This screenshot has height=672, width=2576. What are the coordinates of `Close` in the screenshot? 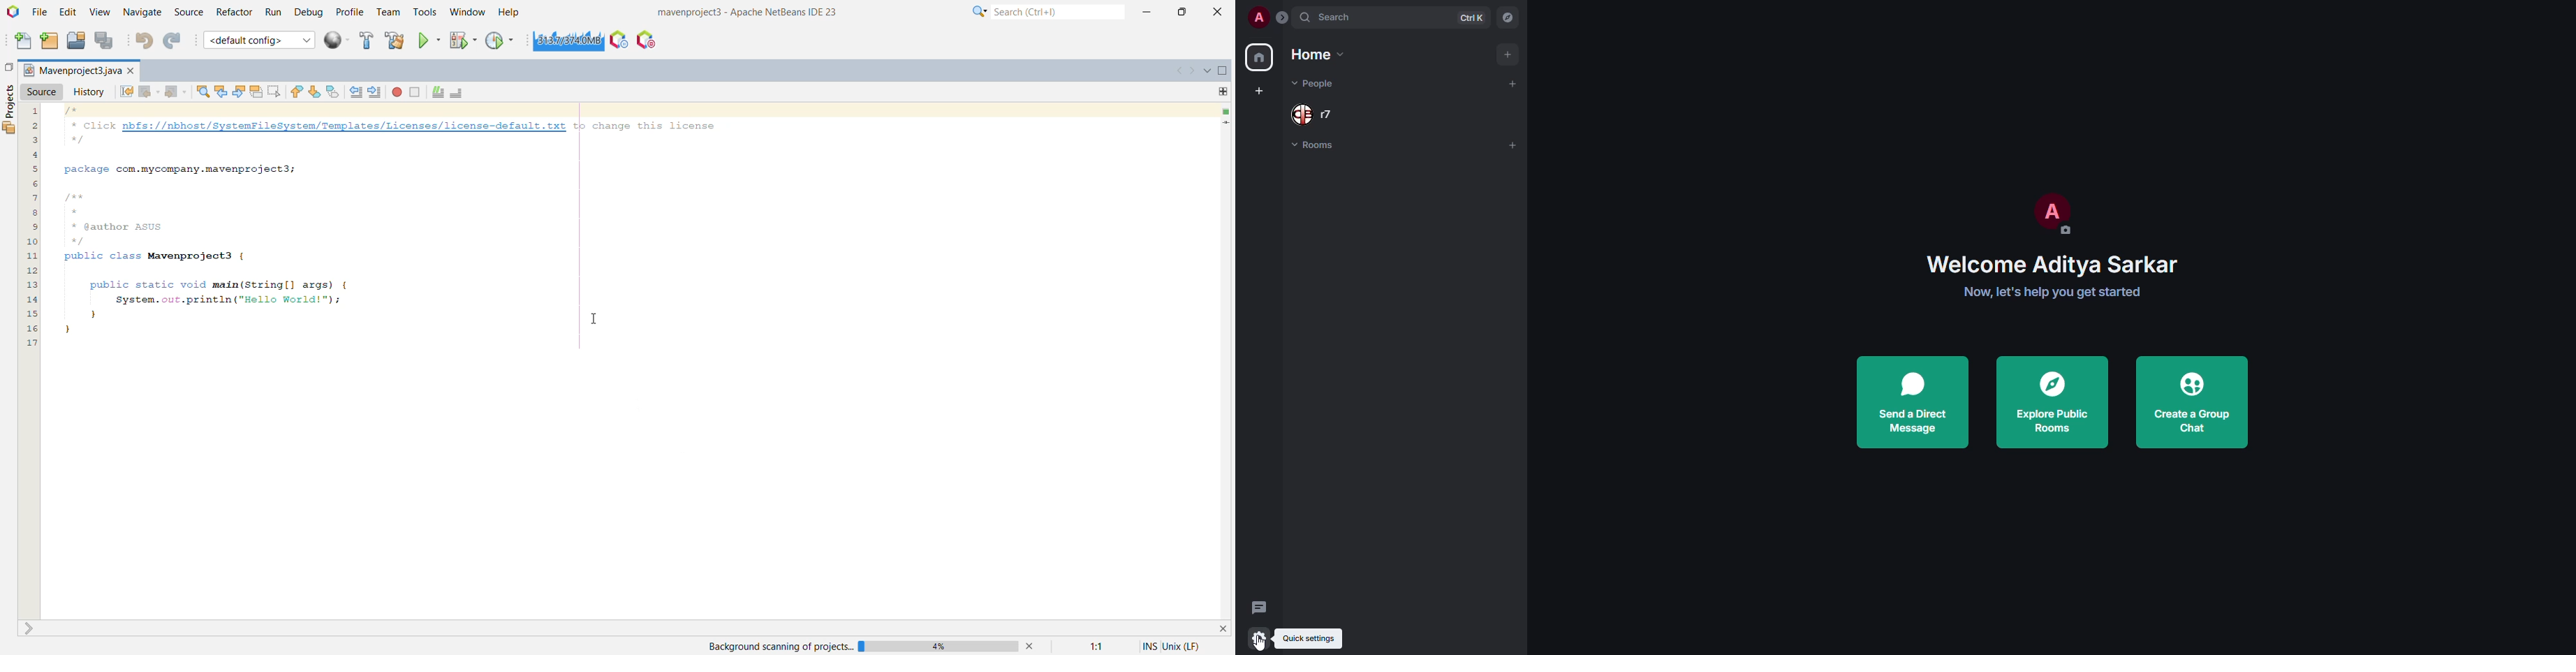 It's located at (1217, 13).